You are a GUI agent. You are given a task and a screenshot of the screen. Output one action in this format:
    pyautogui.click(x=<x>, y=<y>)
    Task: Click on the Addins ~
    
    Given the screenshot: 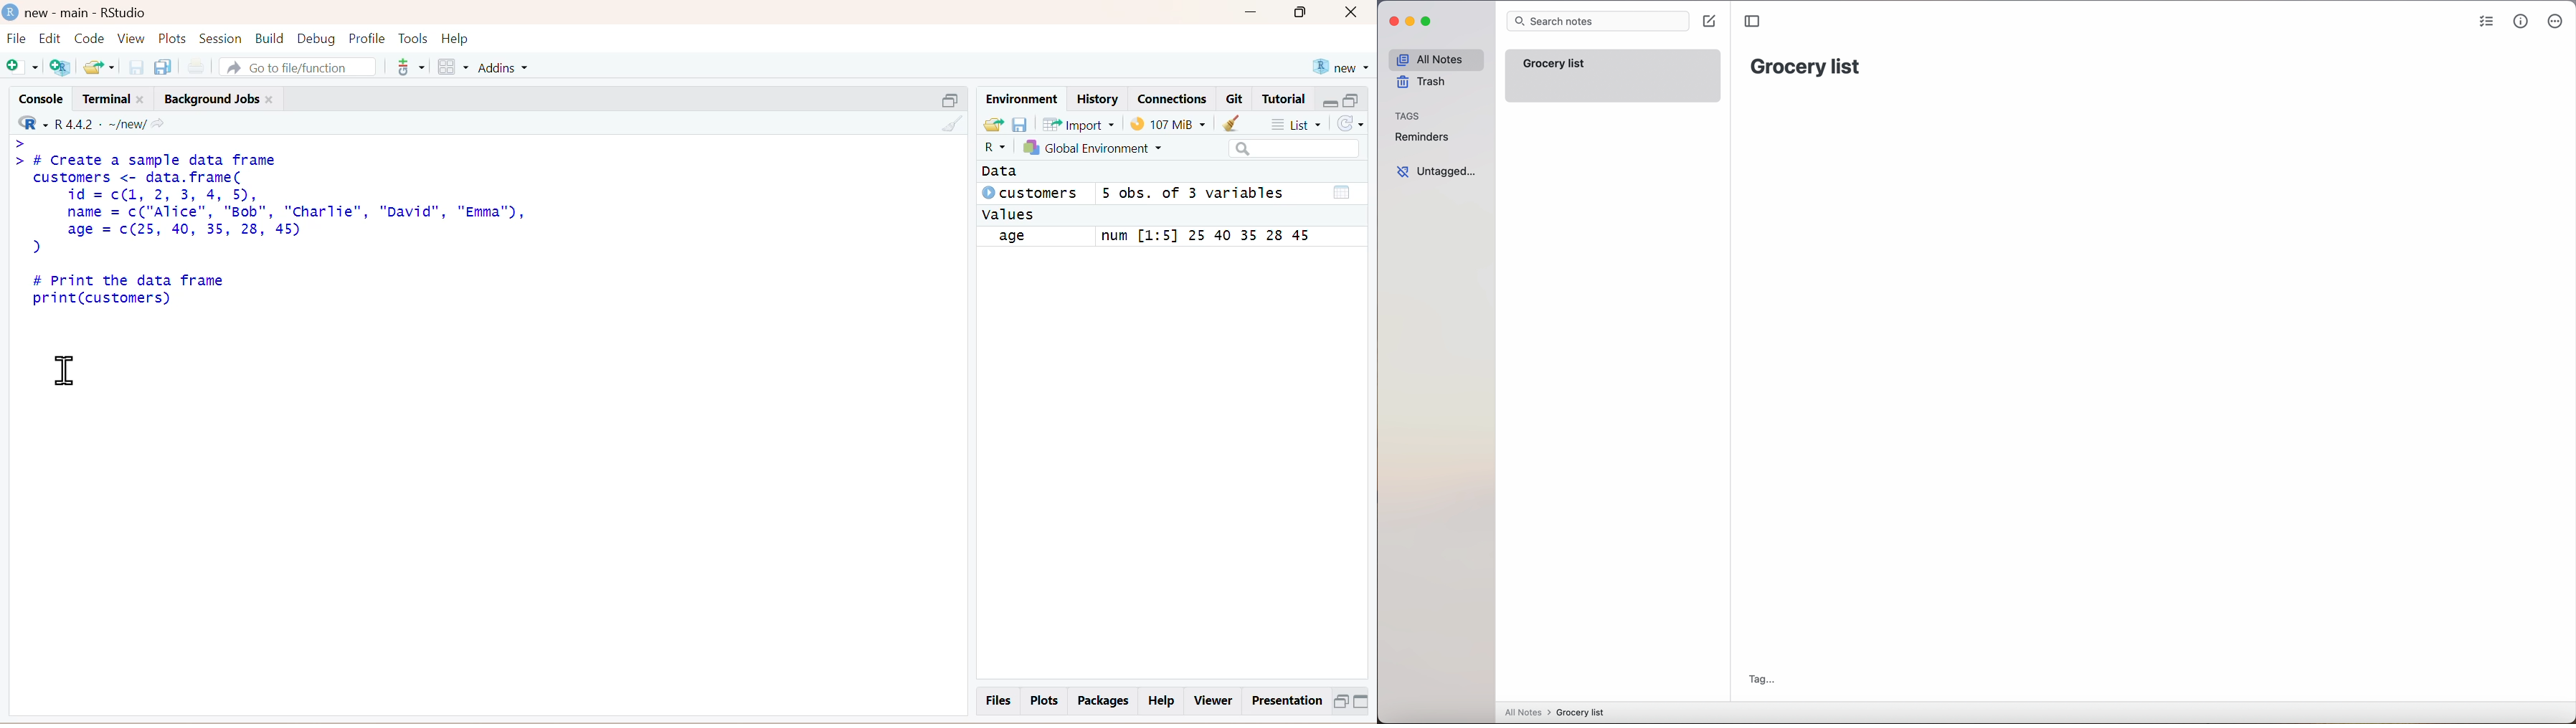 What is the action you would take?
    pyautogui.click(x=505, y=68)
    